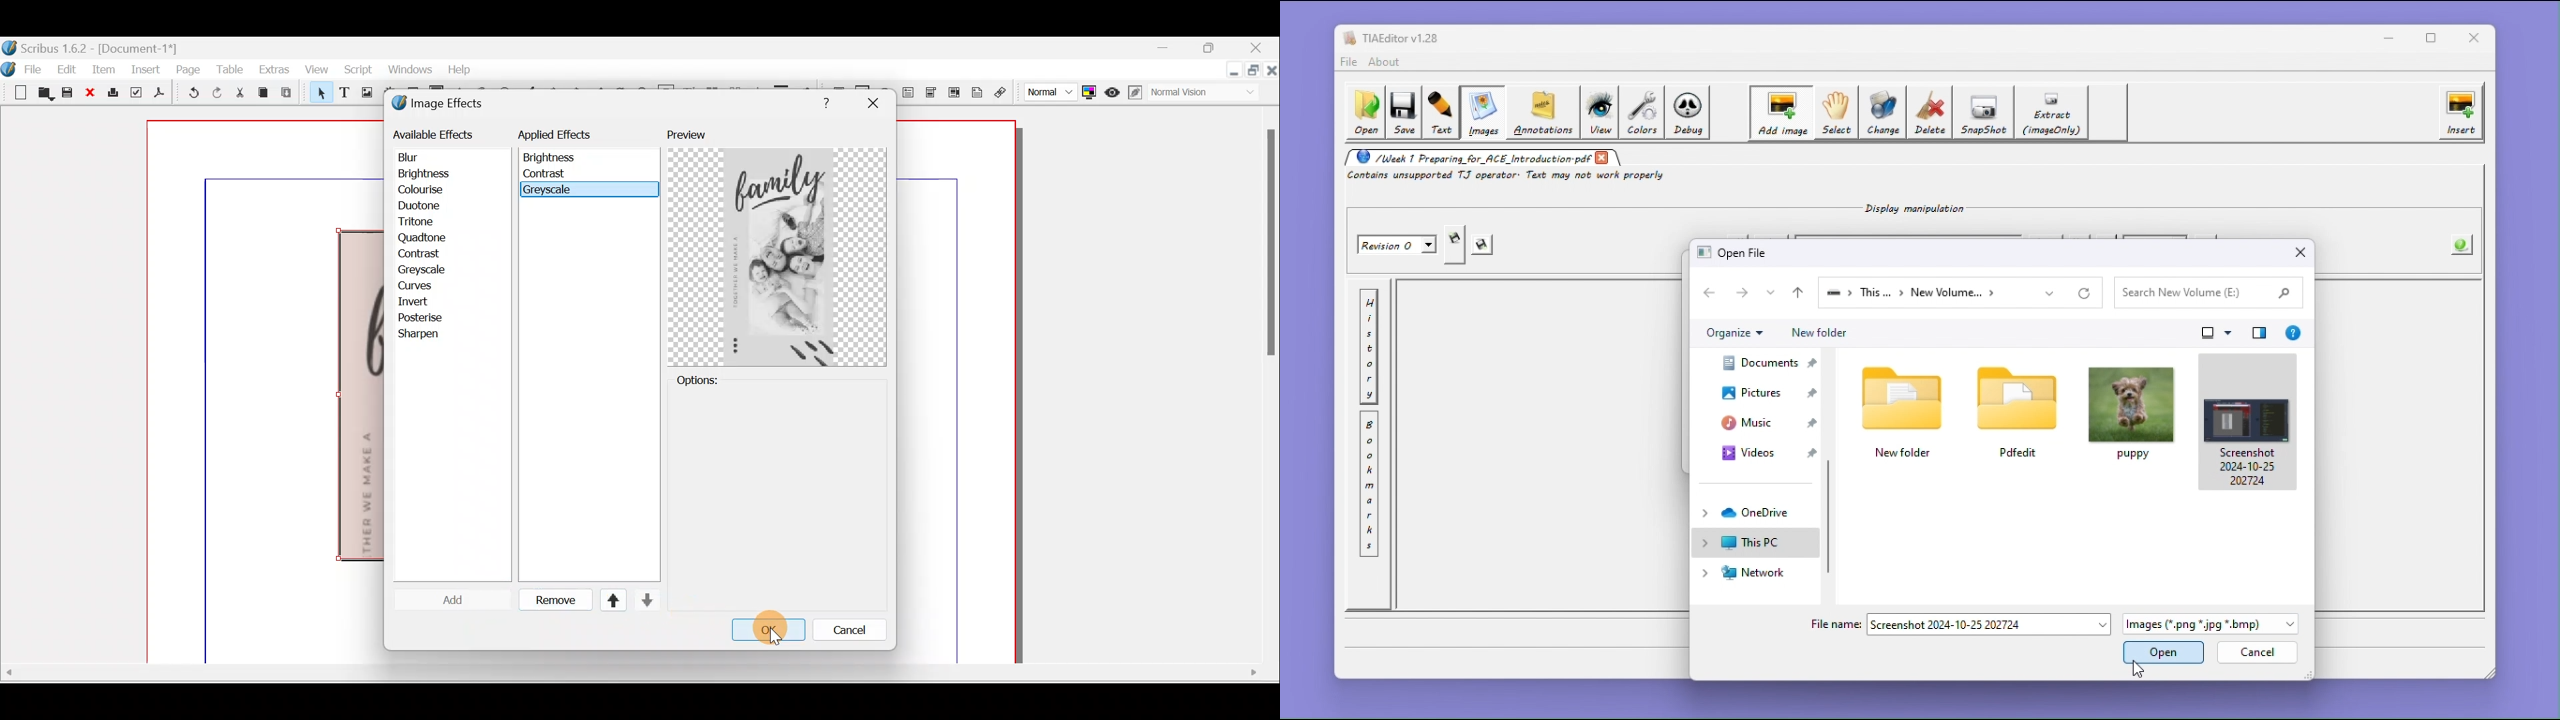 The image size is (2576, 728). What do you see at coordinates (274, 73) in the screenshot?
I see `Extras` at bounding box center [274, 73].